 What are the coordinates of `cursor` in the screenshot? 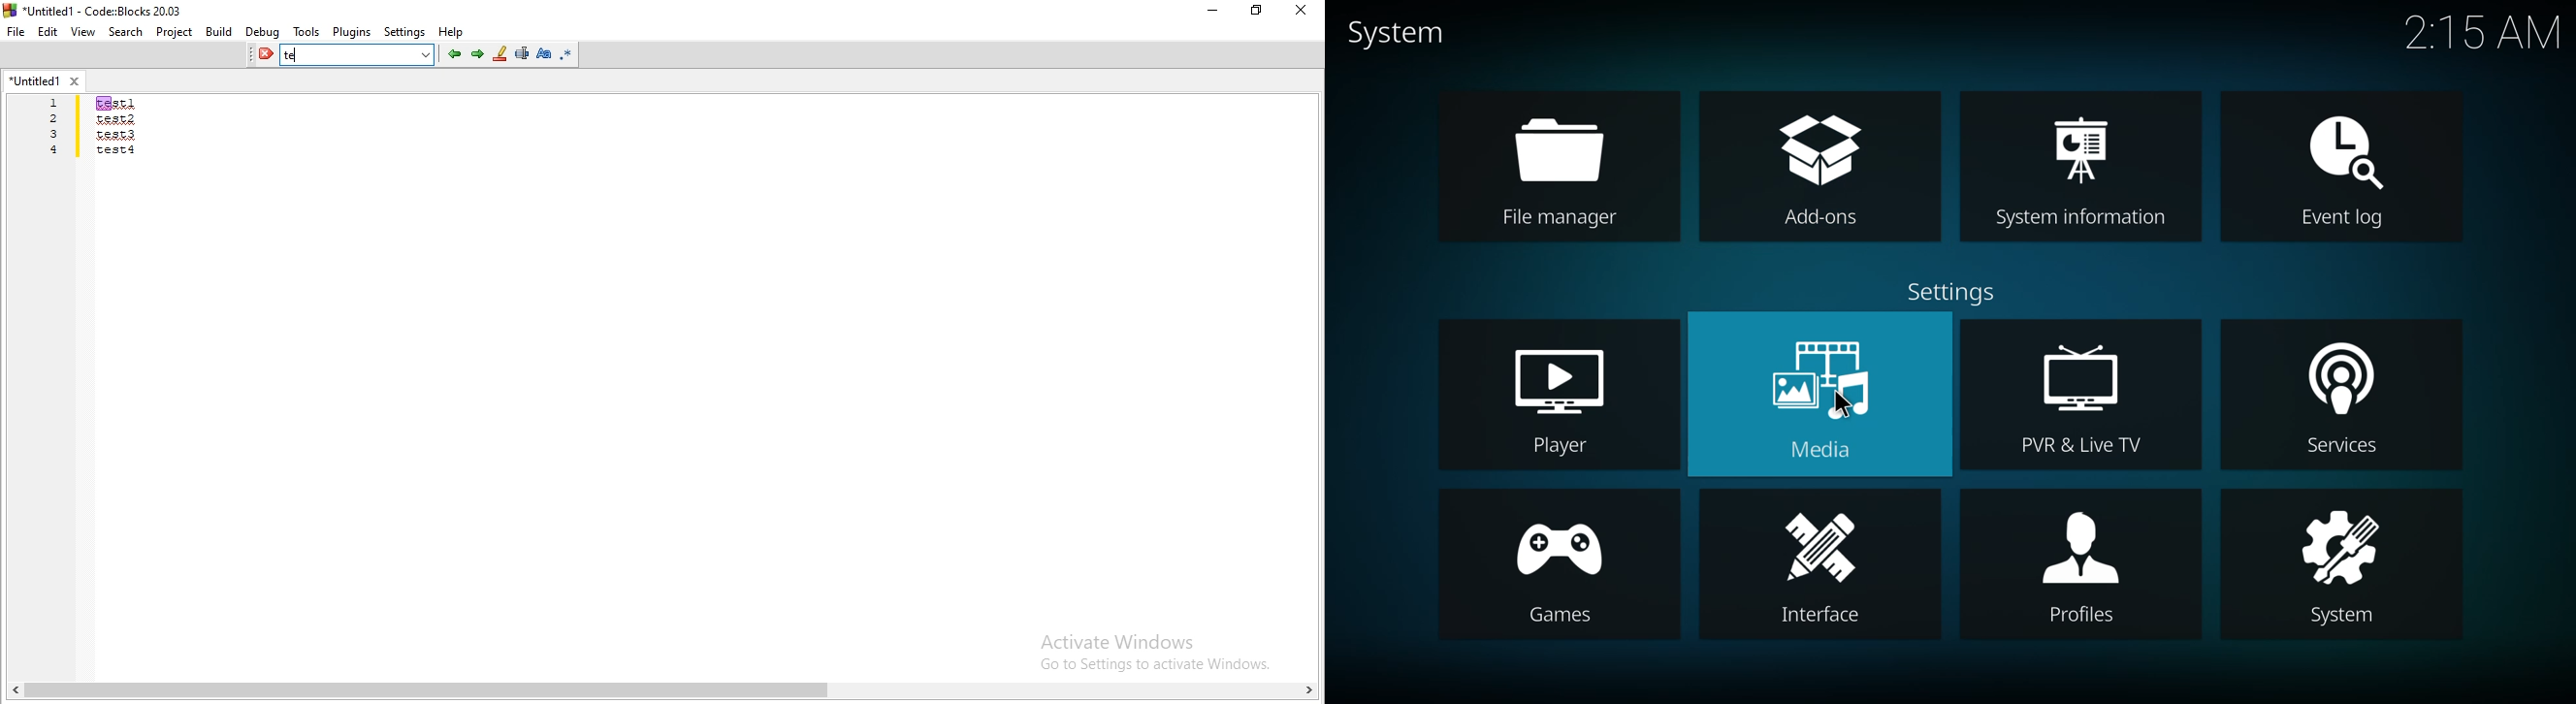 It's located at (300, 52).